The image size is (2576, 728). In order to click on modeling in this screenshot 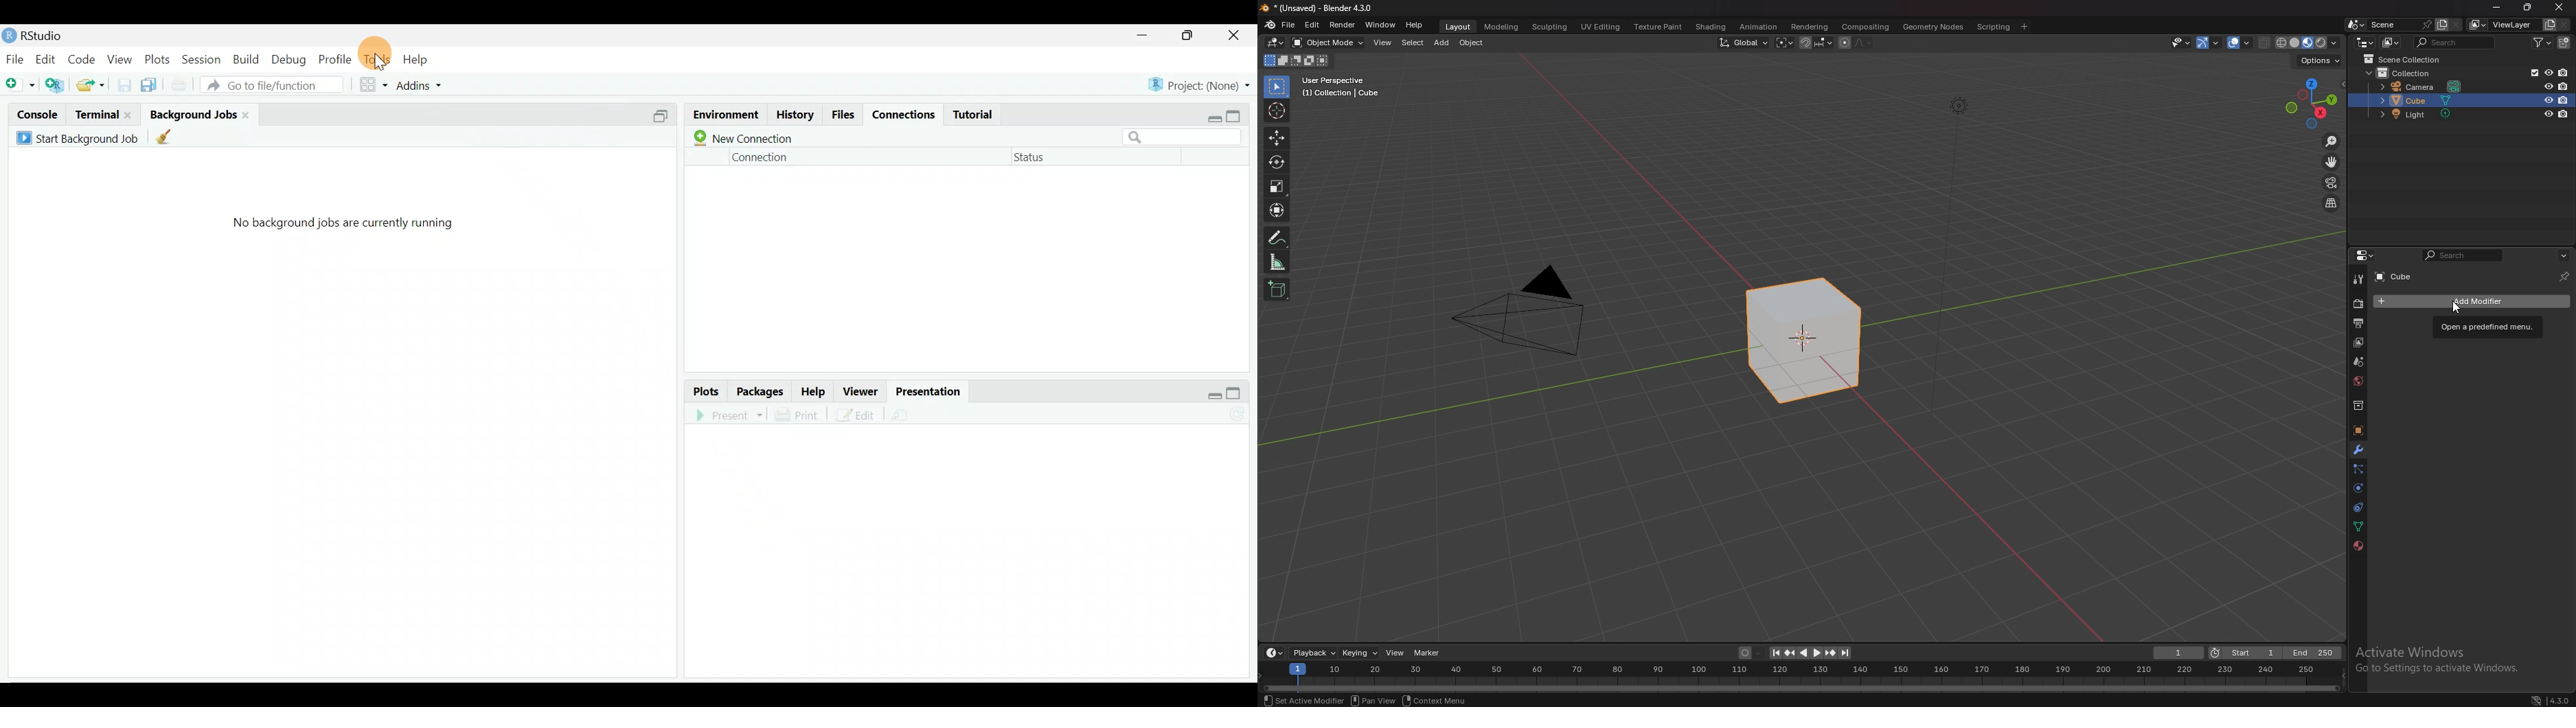, I will do `click(1503, 26)`.